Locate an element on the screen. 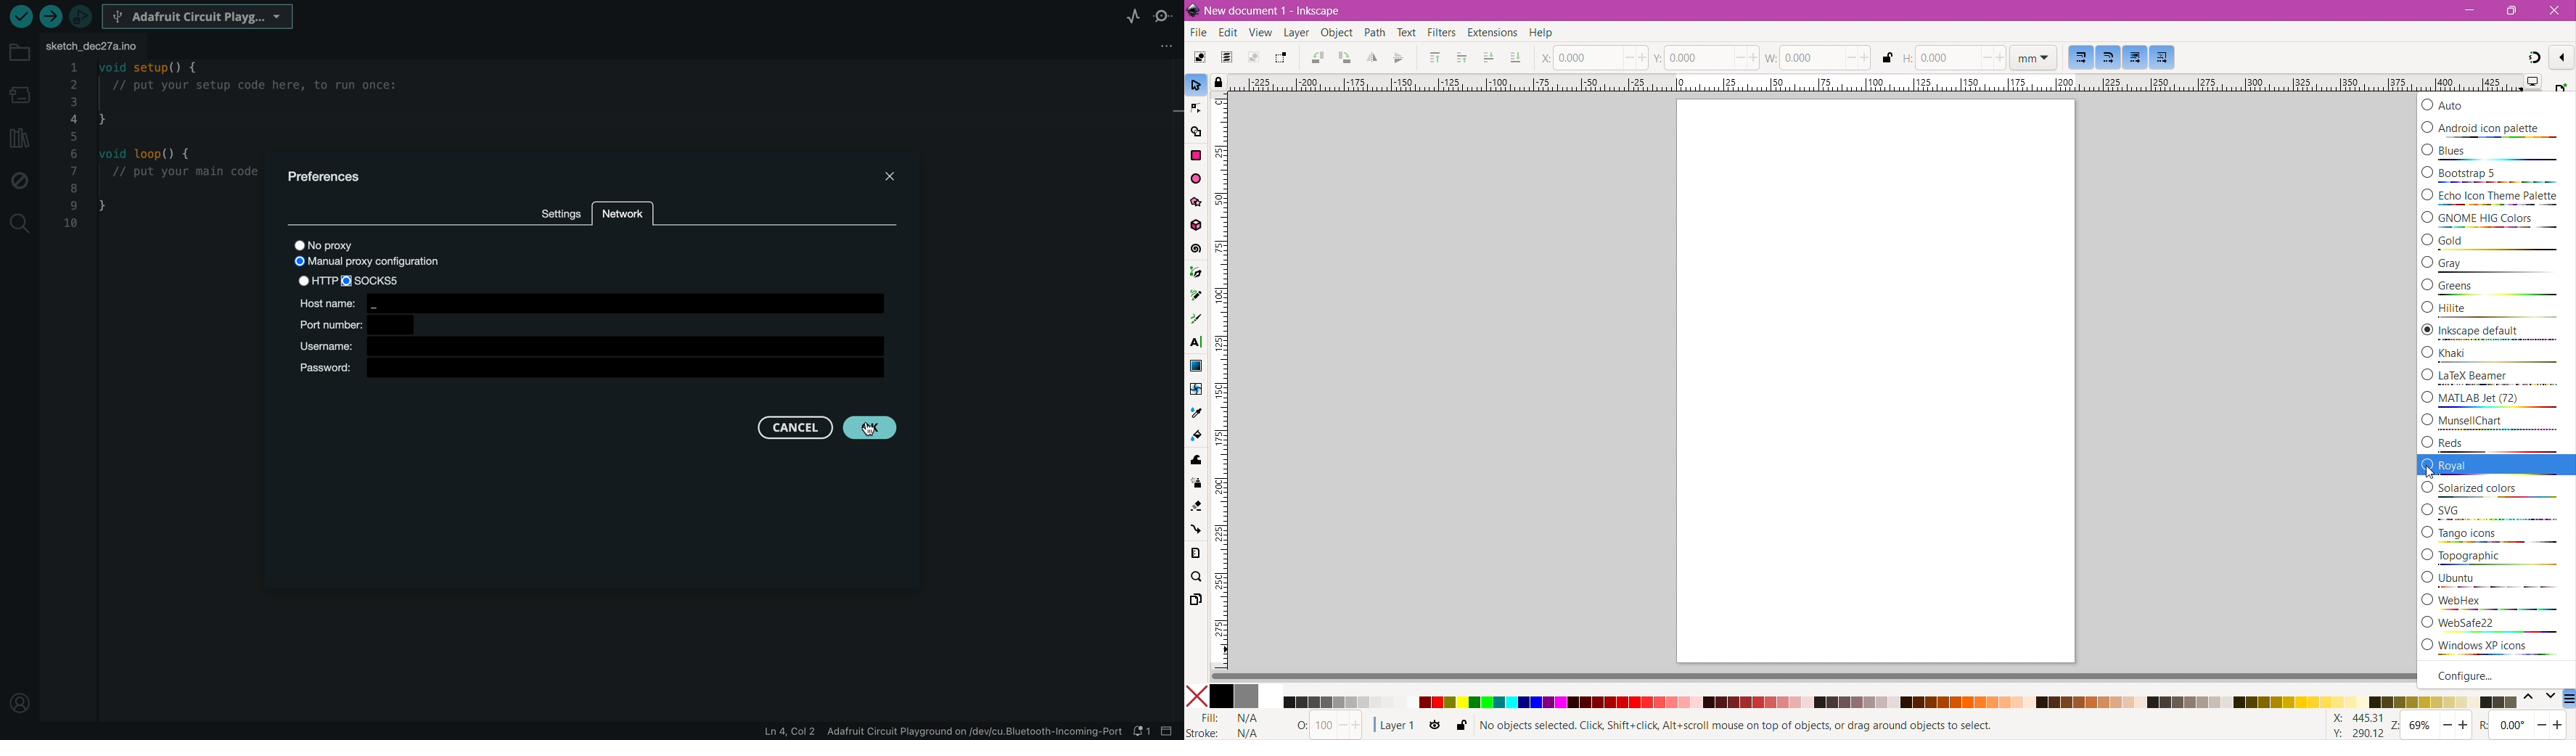 This screenshot has width=2576, height=756. Set the Width of the document is located at coordinates (1819, 57).